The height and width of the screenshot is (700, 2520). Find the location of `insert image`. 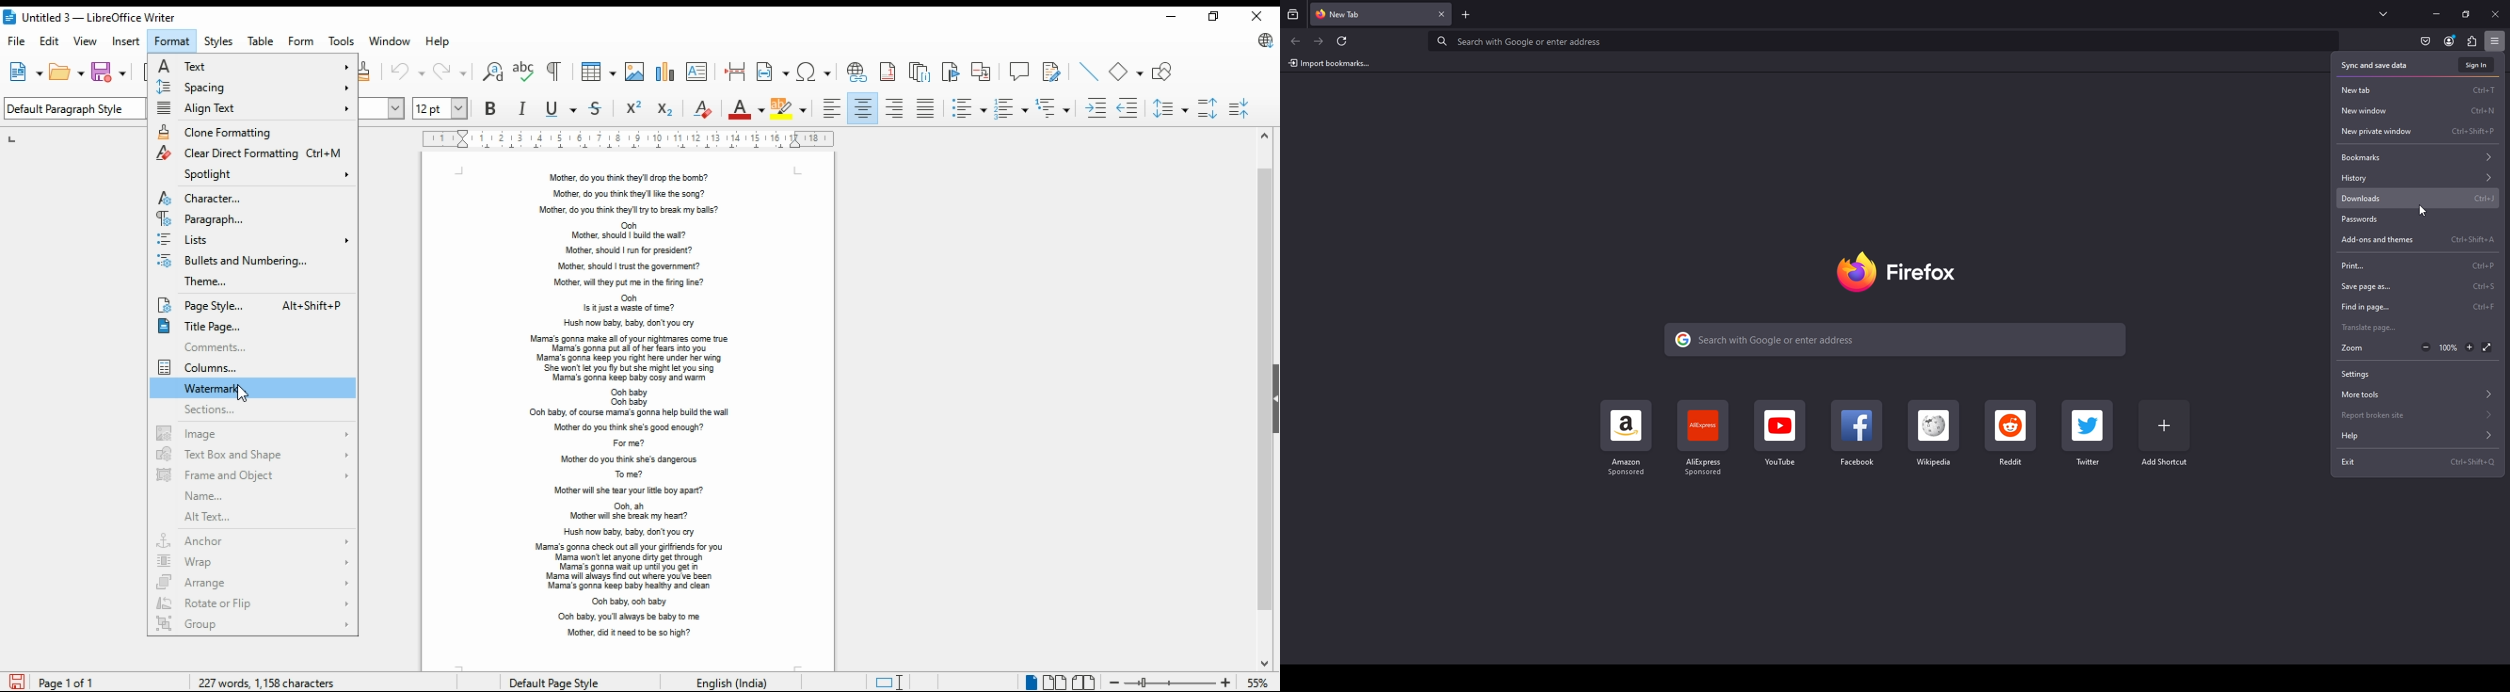

insert image is located at coordinates (636, 71).